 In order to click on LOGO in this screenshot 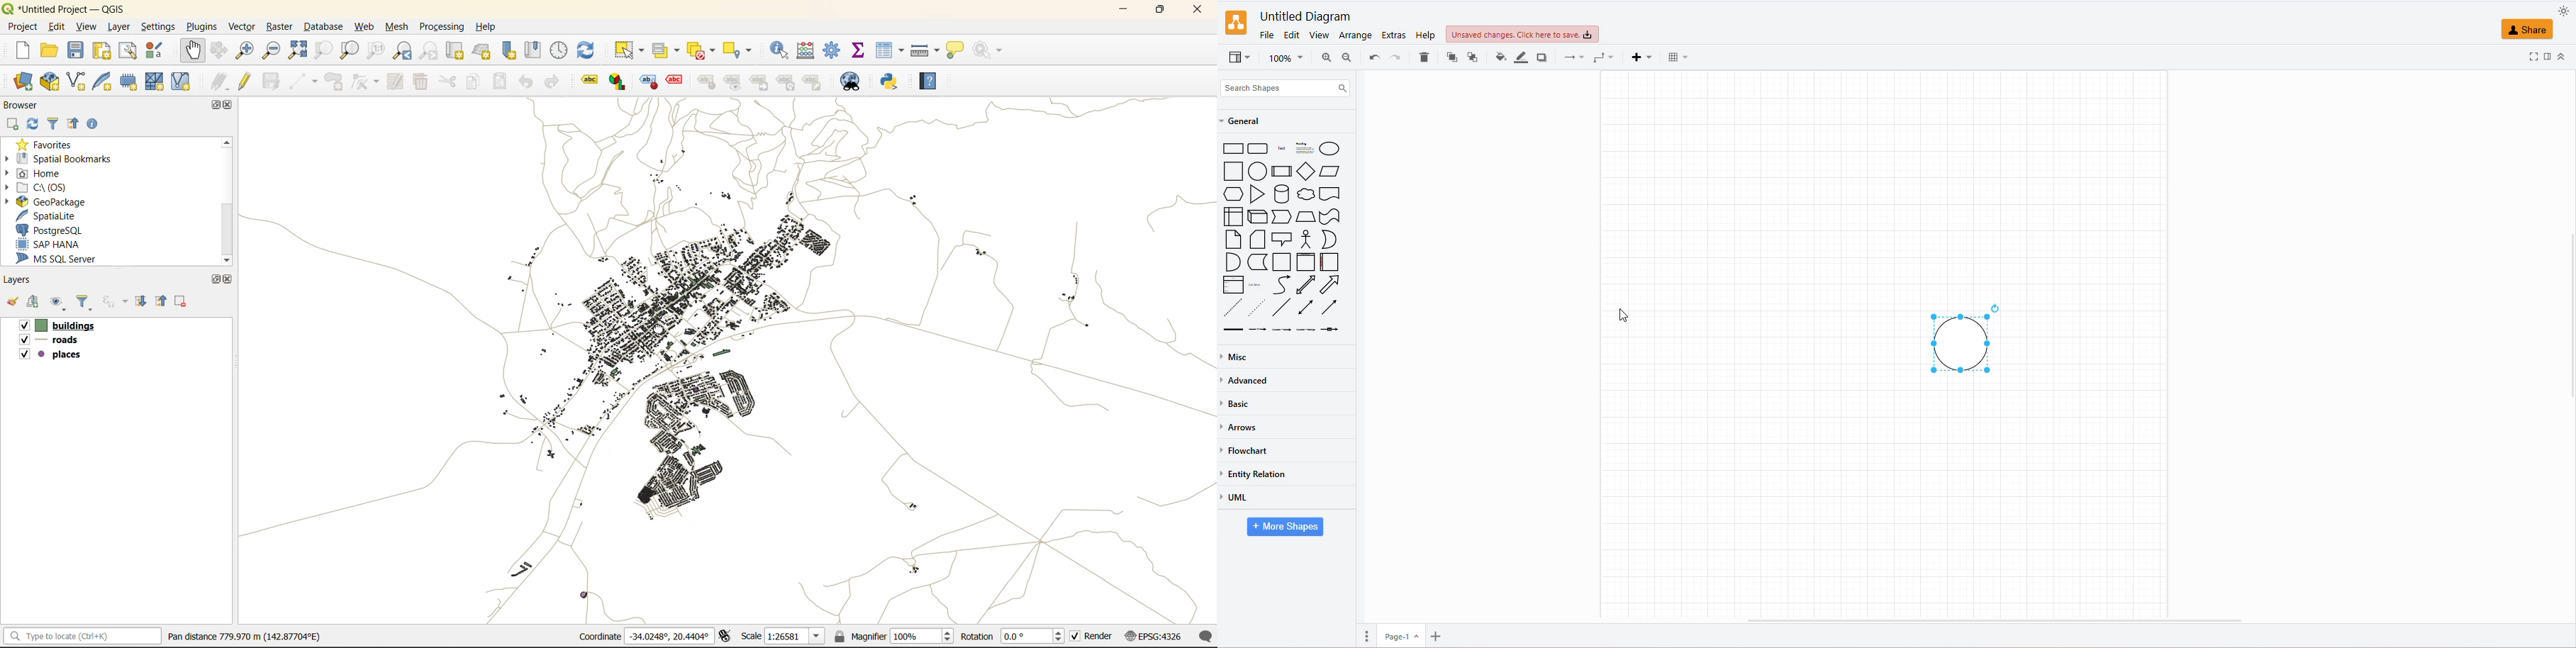, I will do `click(1236, 21)`.